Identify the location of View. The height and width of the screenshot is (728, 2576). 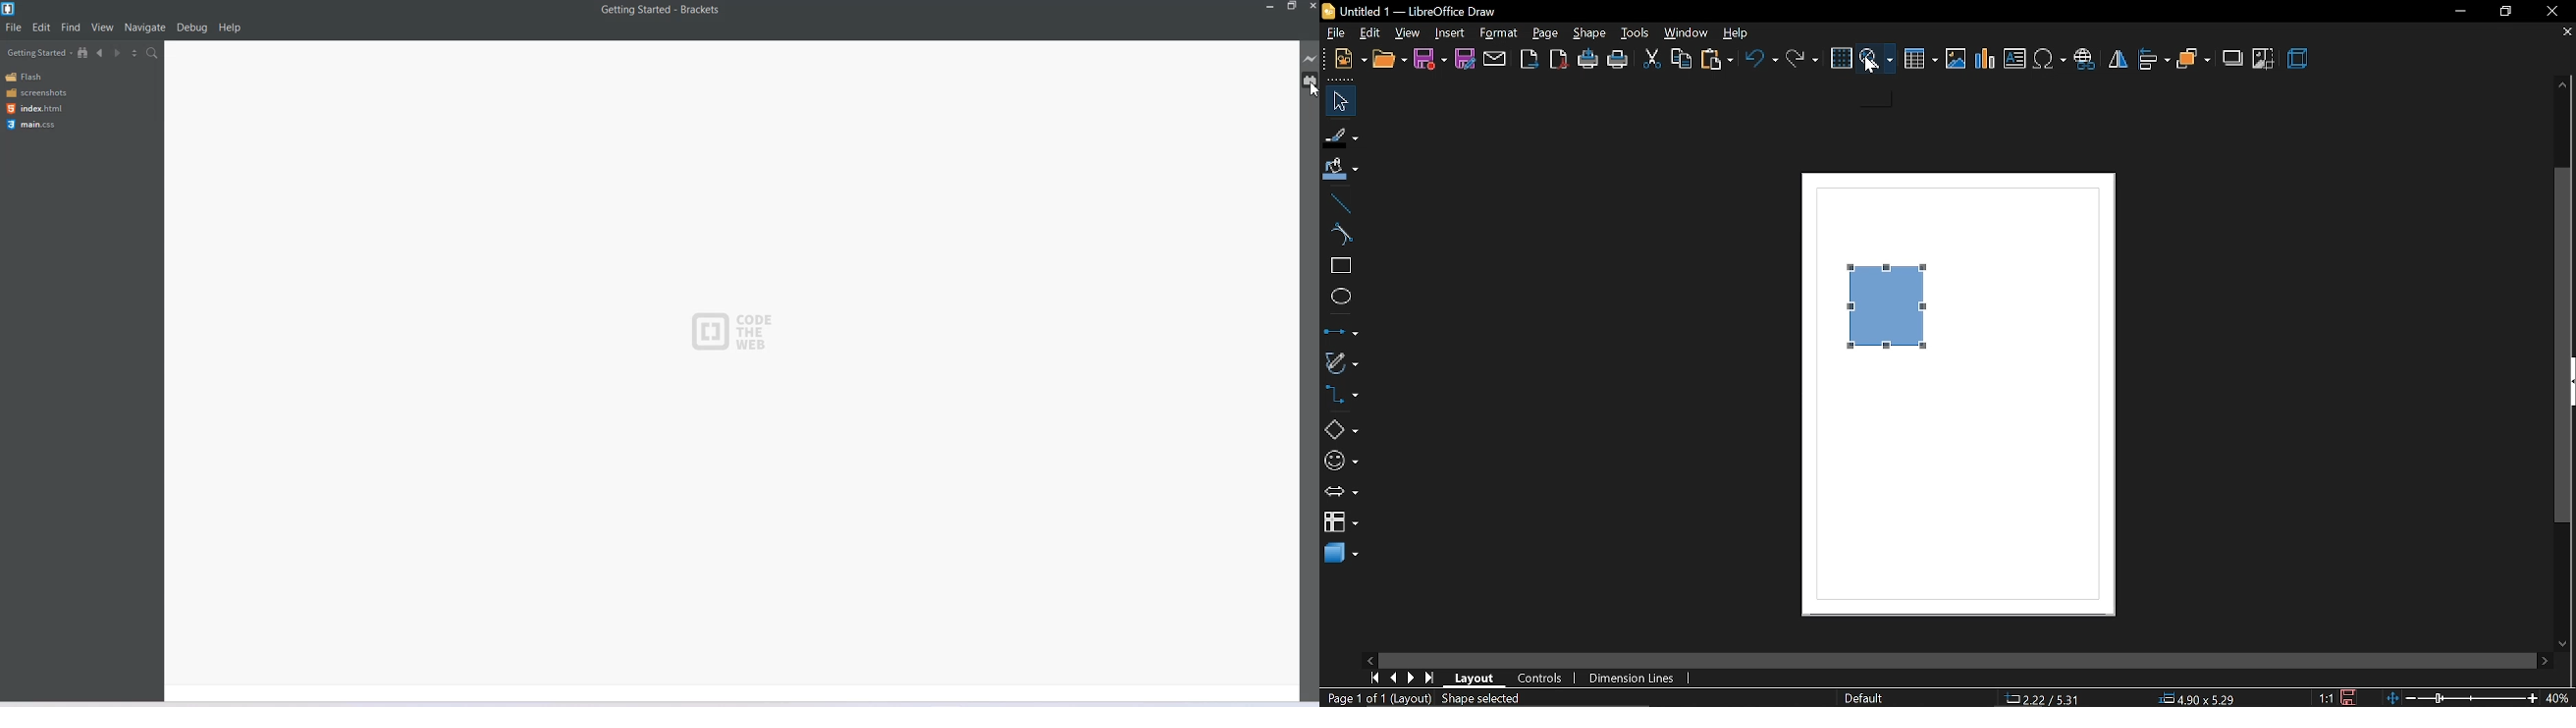
(102, 26).